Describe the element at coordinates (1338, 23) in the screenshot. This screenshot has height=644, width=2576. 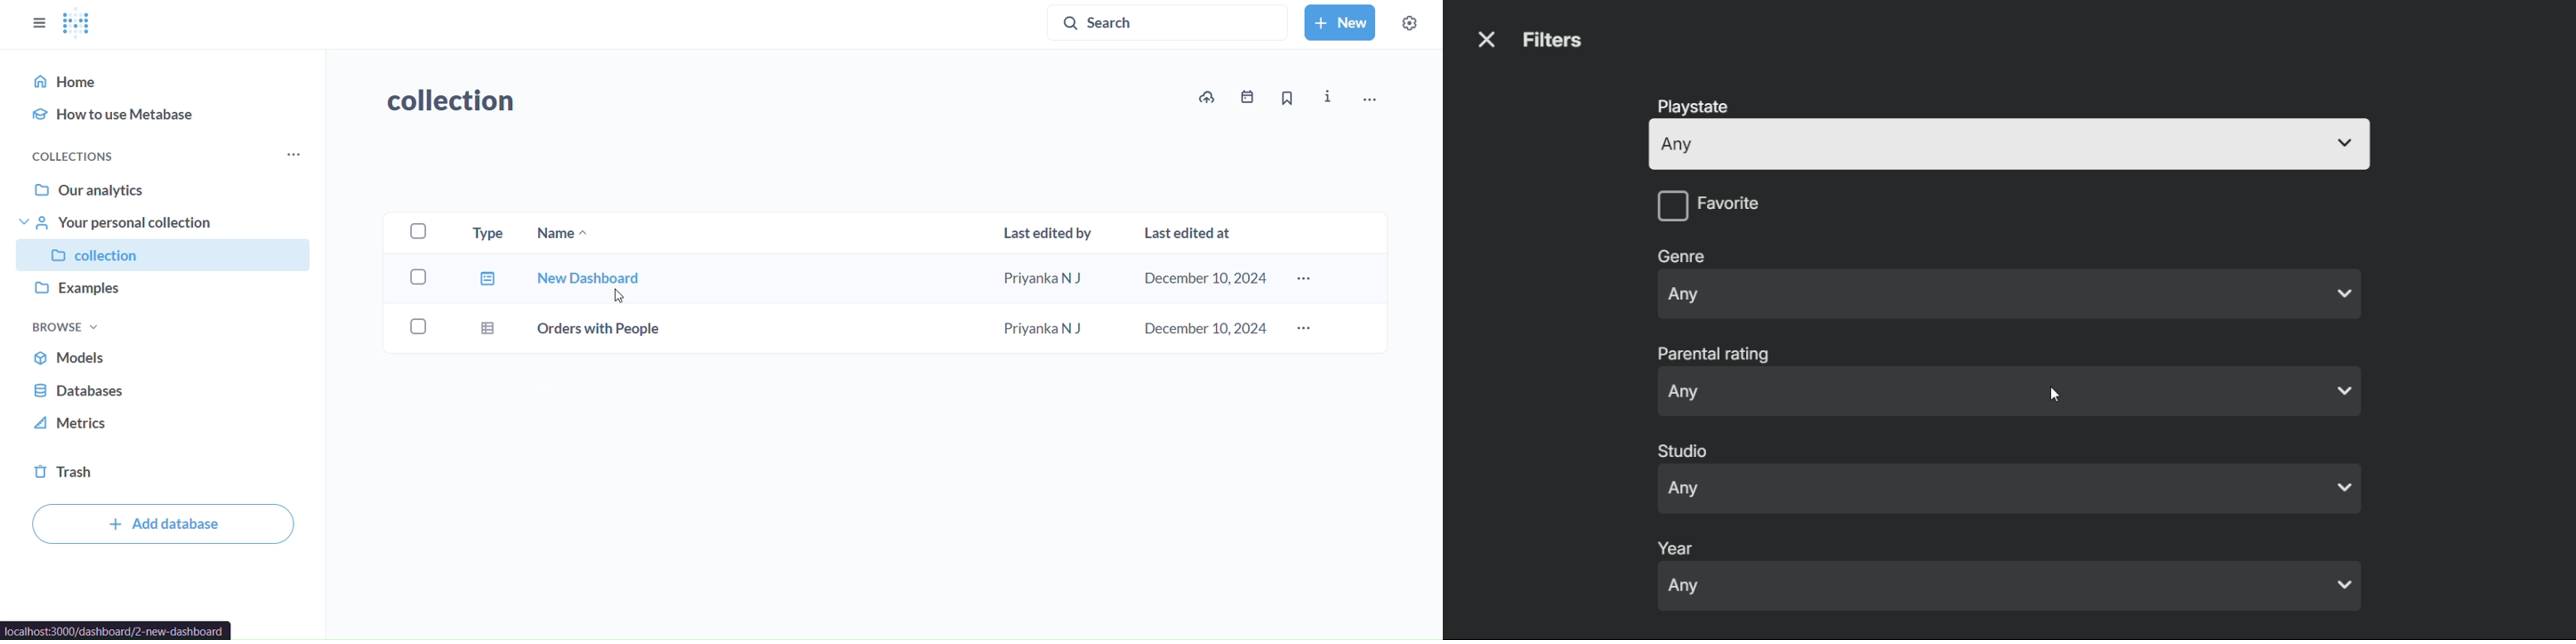
I see `new` at that location.